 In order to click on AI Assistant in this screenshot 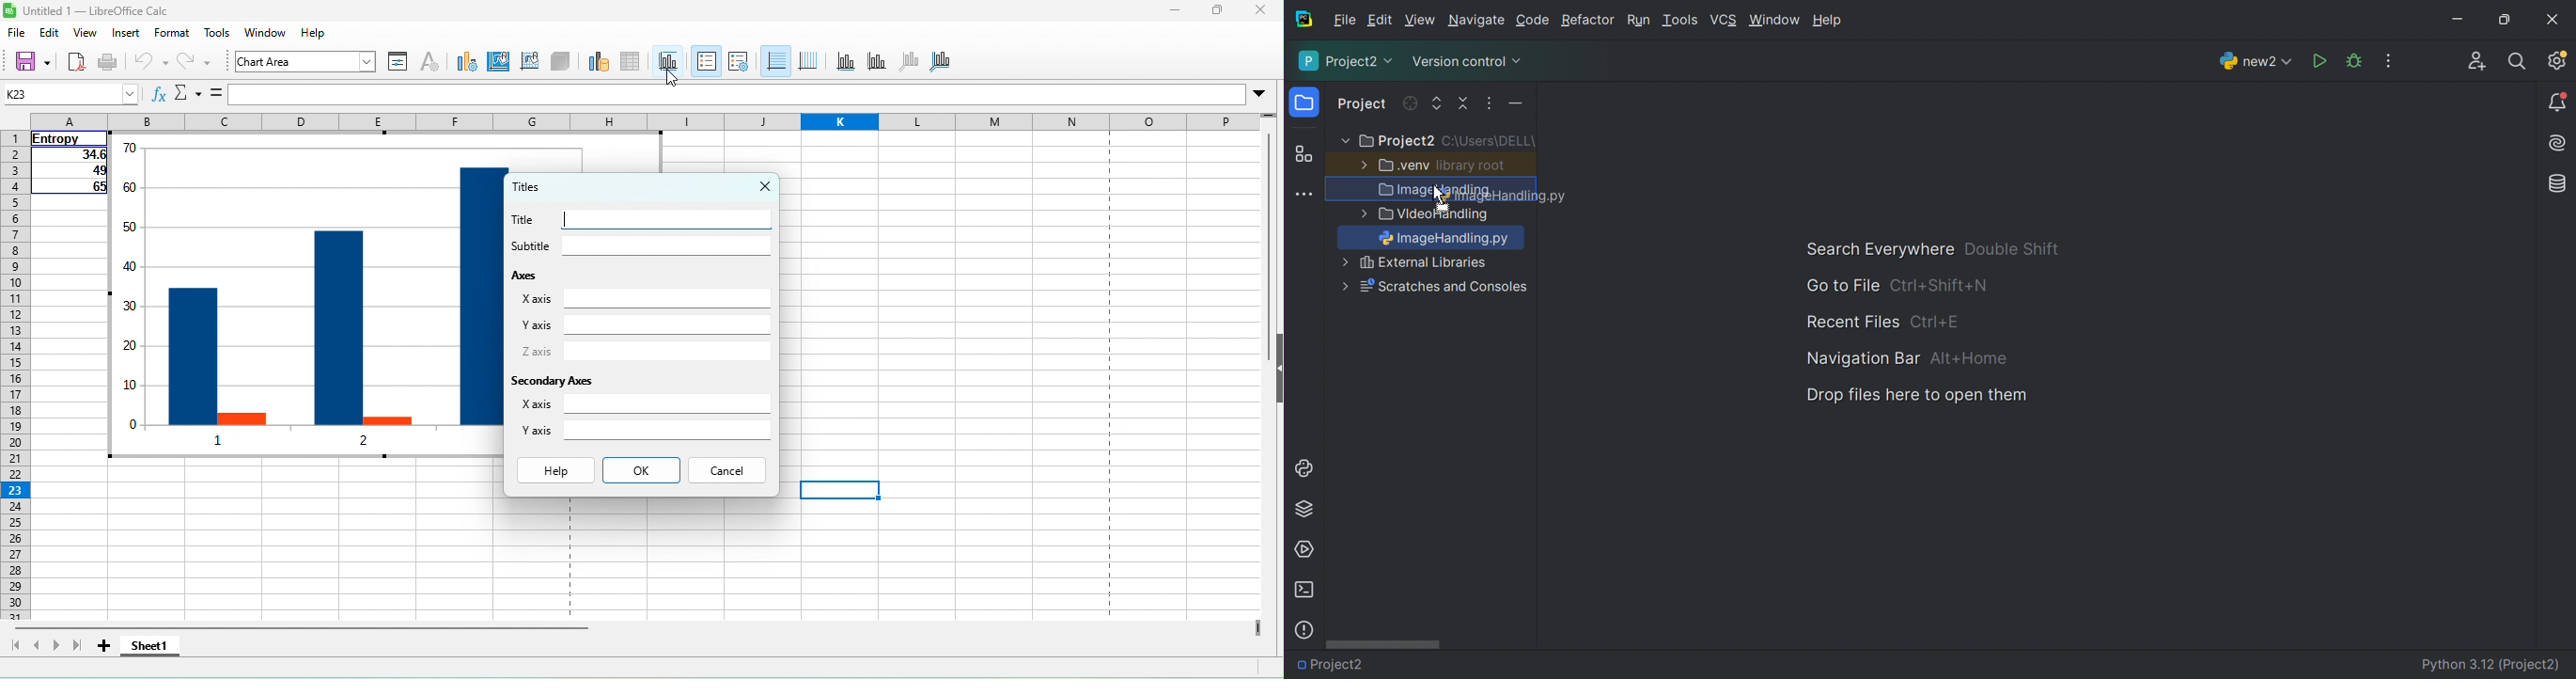, I will do `click(2559, 143)`.